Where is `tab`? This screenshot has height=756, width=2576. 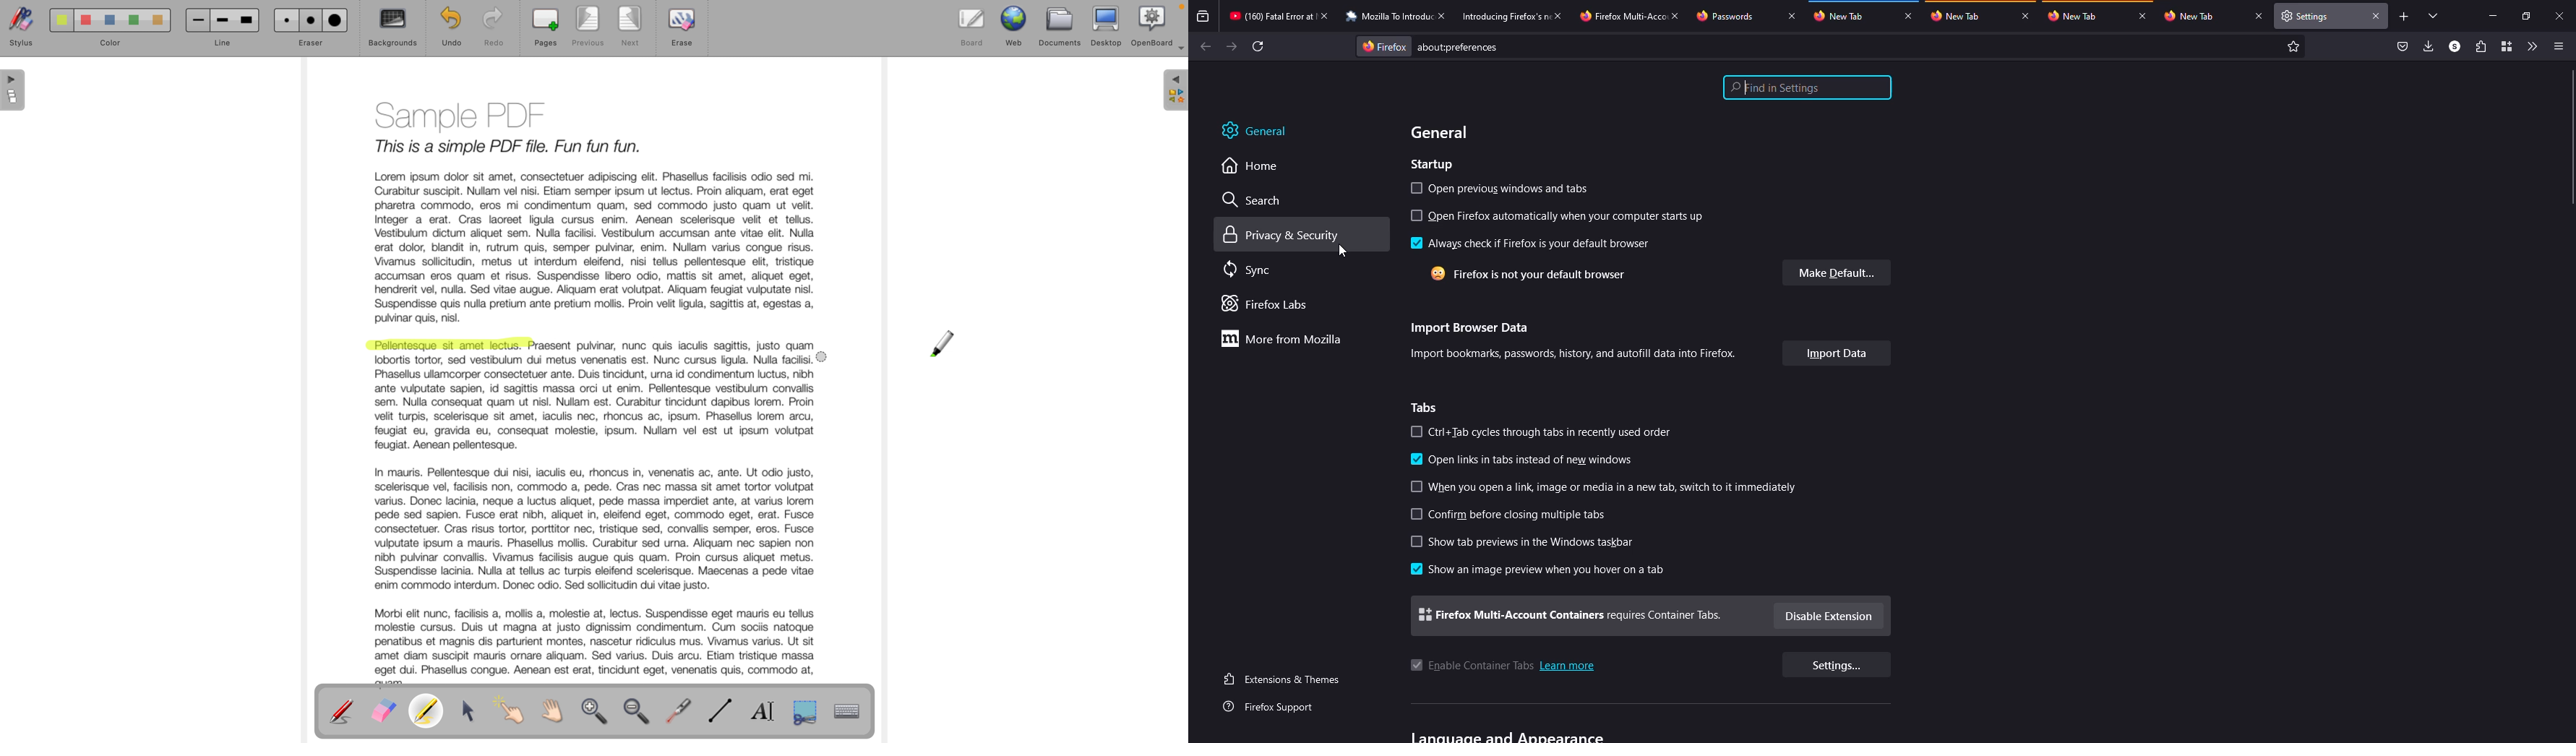 tab is located at coordinates (1271, 15).